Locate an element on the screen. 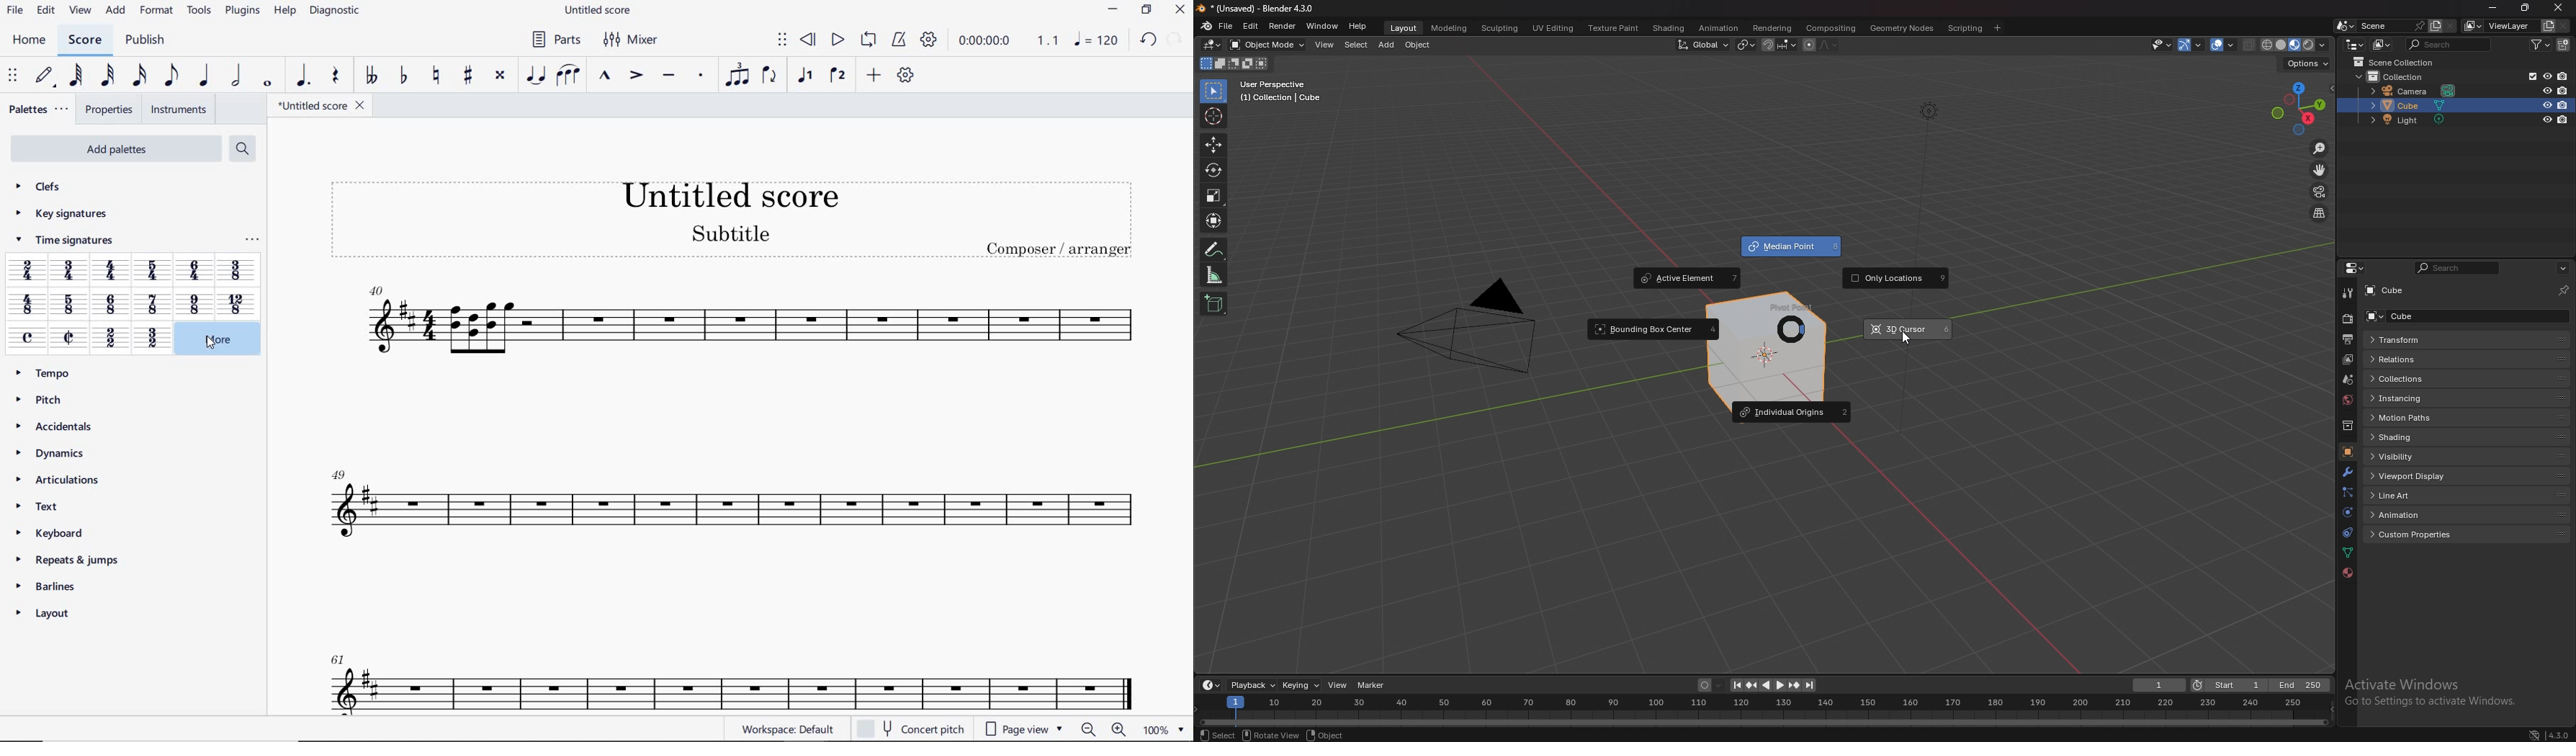 The width and height of the screenshot is (2576, 756). DIAGNOSTIC is located at coordinates (335, 11).